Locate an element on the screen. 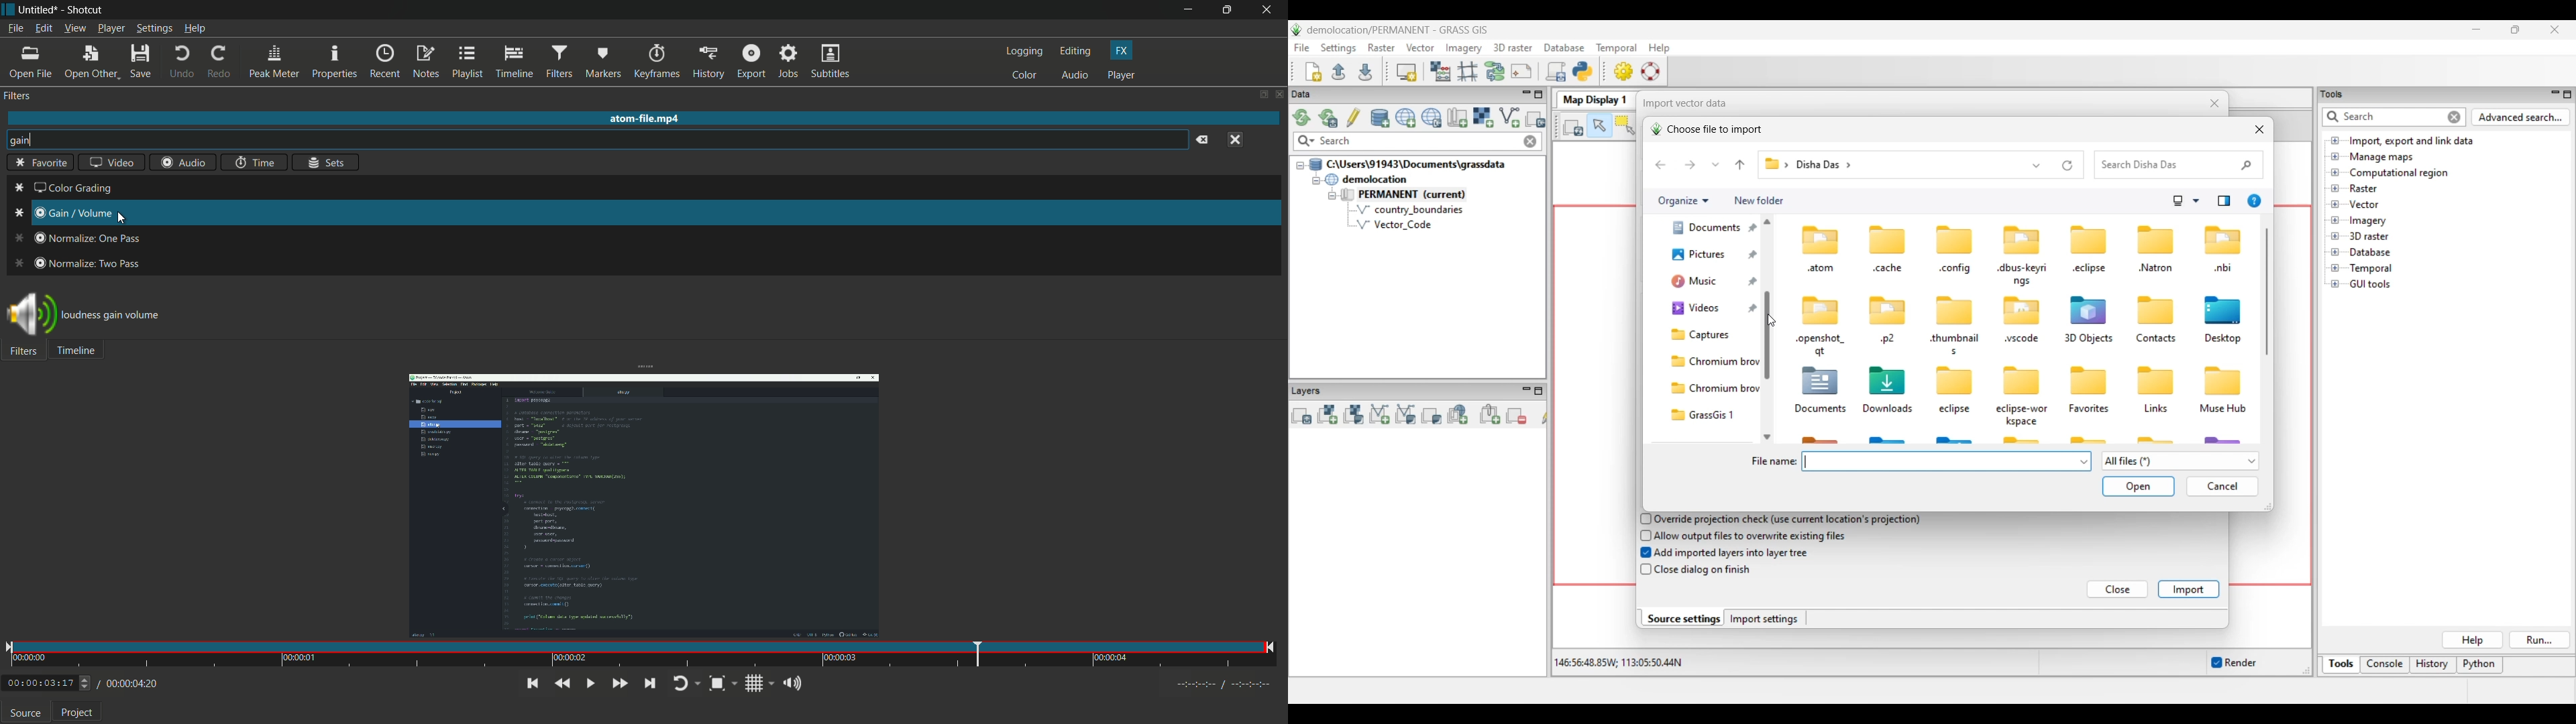  undo is located at coordinates (182, 62).